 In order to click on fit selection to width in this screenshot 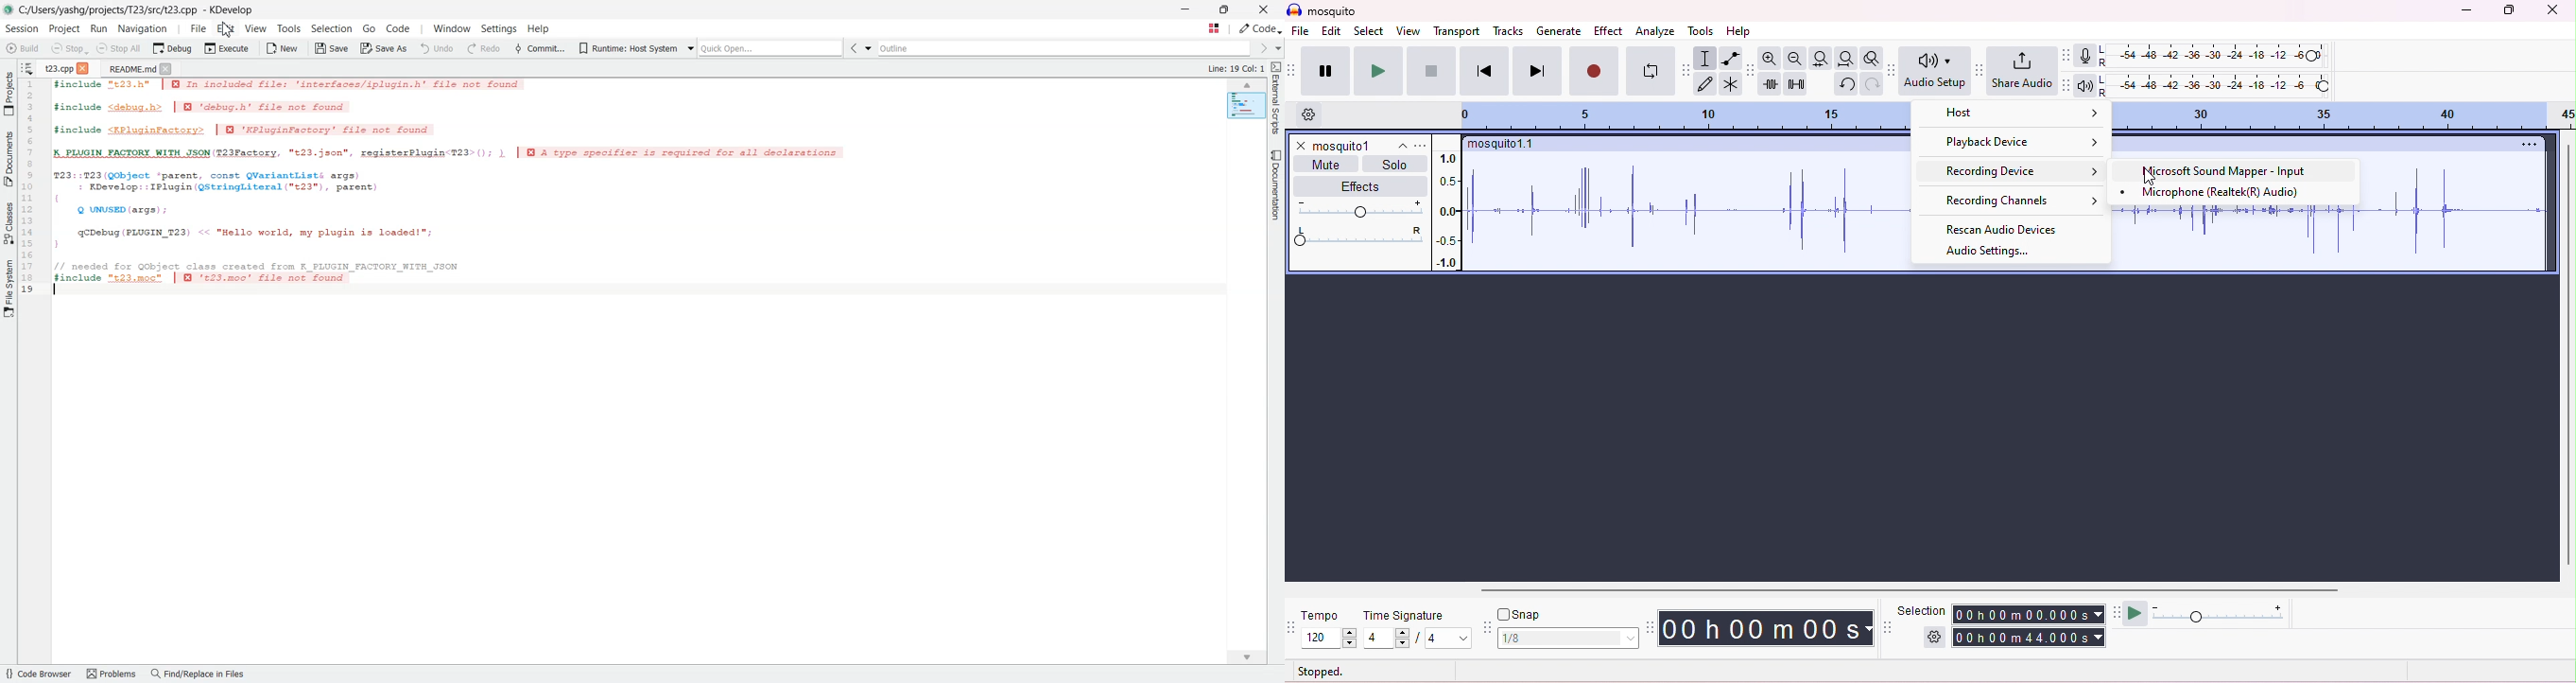, I will do `click(1819, 58)`.